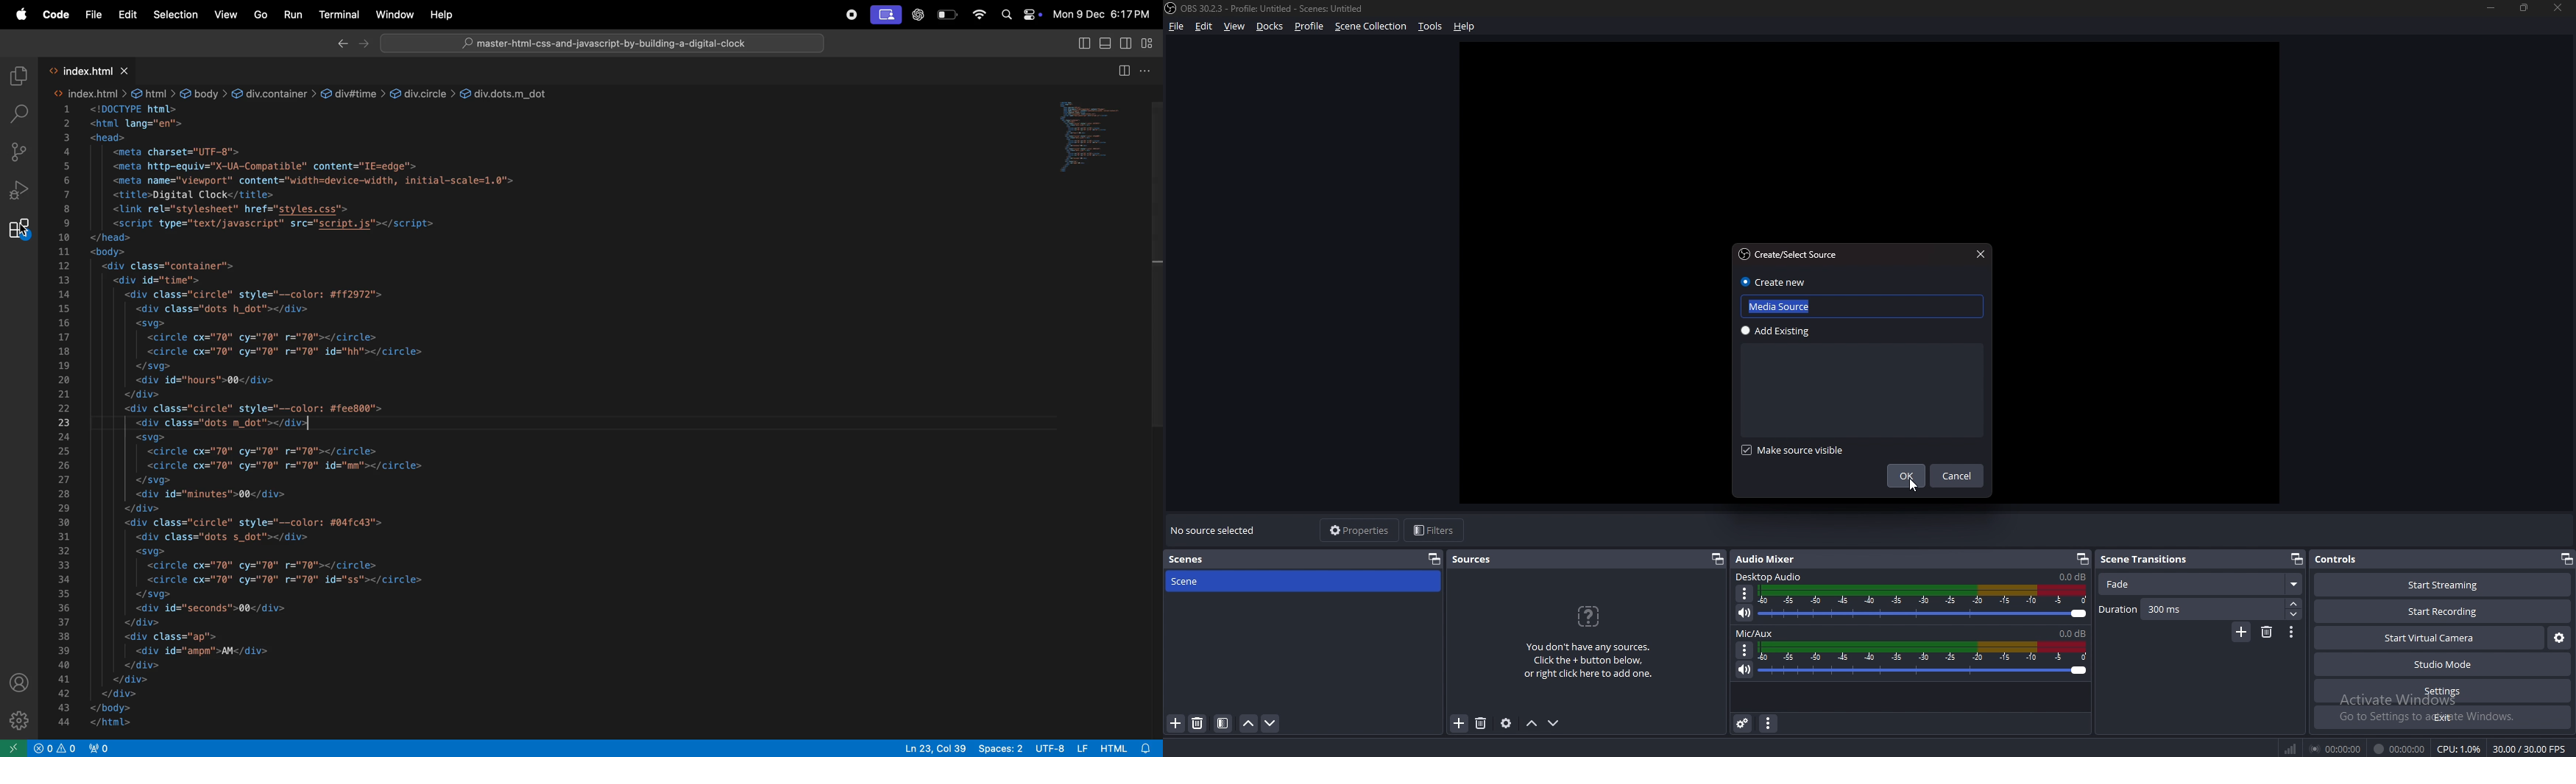 This screenshot has height=784, width=2576. What do you see at coordinates (20, 681) in the screenshot?
I see `profile` at bounding box center [20, 681].